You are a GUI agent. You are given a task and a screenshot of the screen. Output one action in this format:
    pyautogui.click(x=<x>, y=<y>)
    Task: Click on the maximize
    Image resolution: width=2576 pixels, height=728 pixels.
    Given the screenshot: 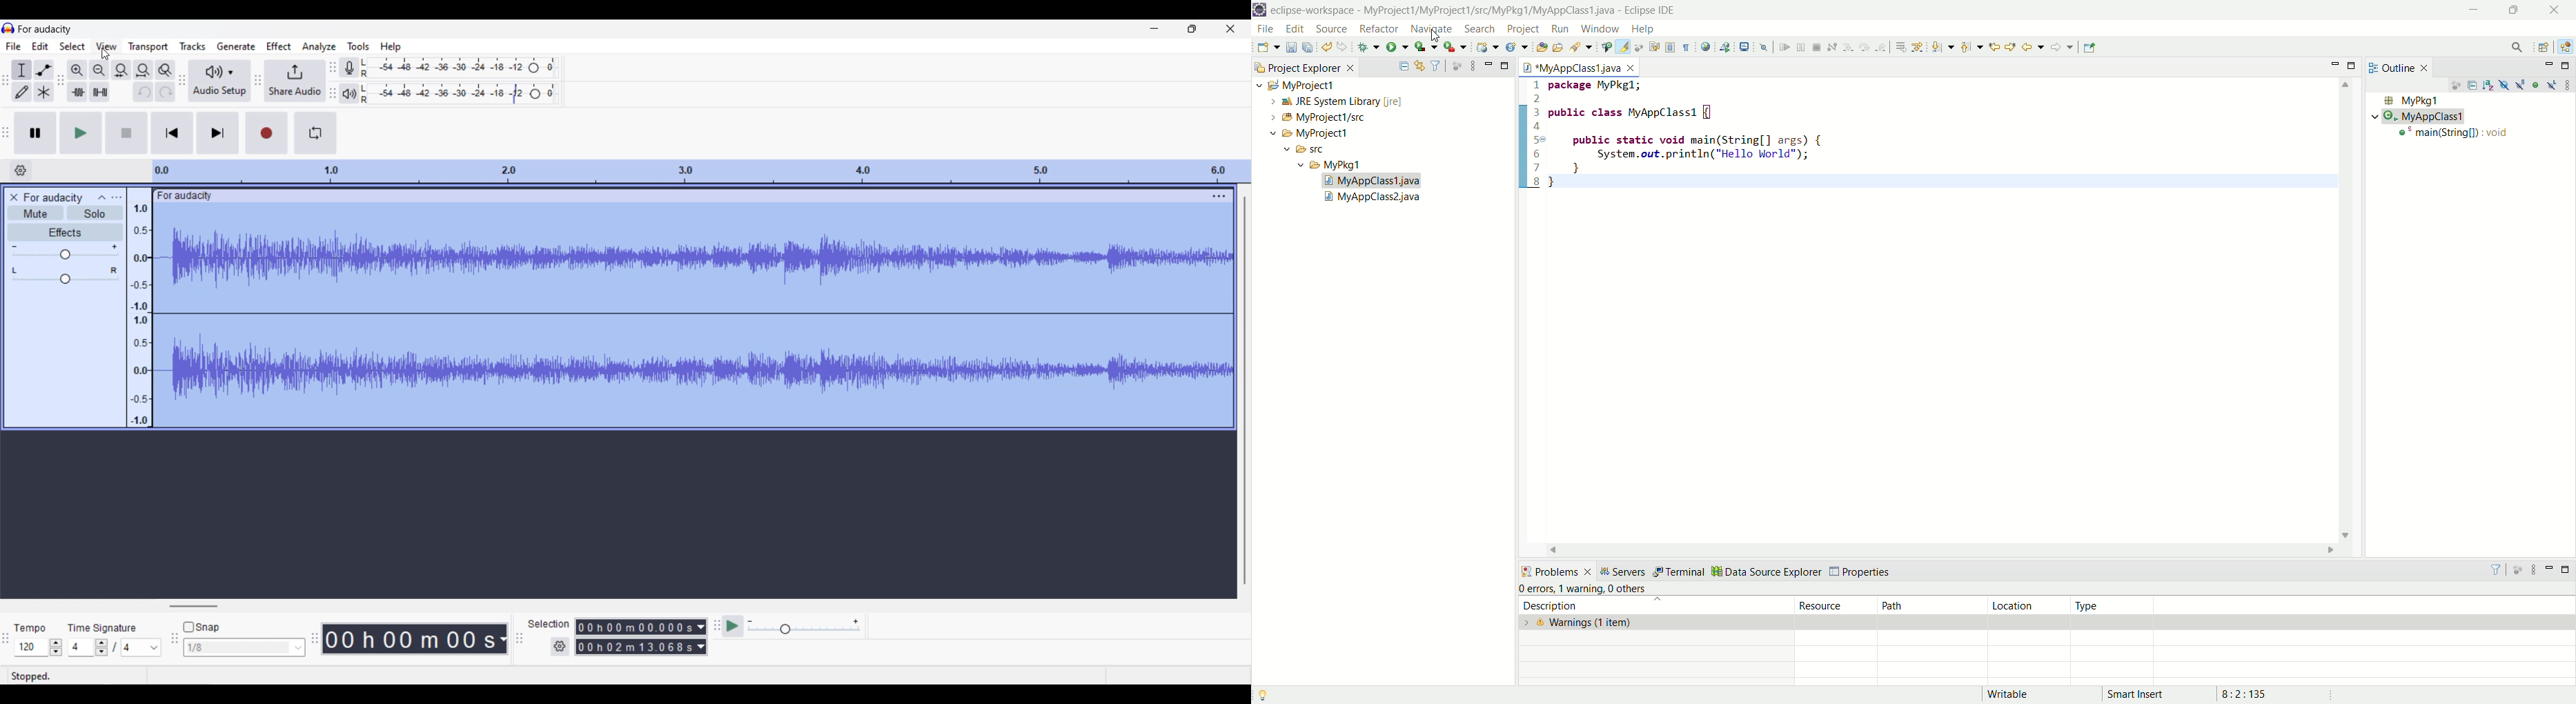 What is the action you would take?
    pyautogui.click(x=2354, y=65)
    